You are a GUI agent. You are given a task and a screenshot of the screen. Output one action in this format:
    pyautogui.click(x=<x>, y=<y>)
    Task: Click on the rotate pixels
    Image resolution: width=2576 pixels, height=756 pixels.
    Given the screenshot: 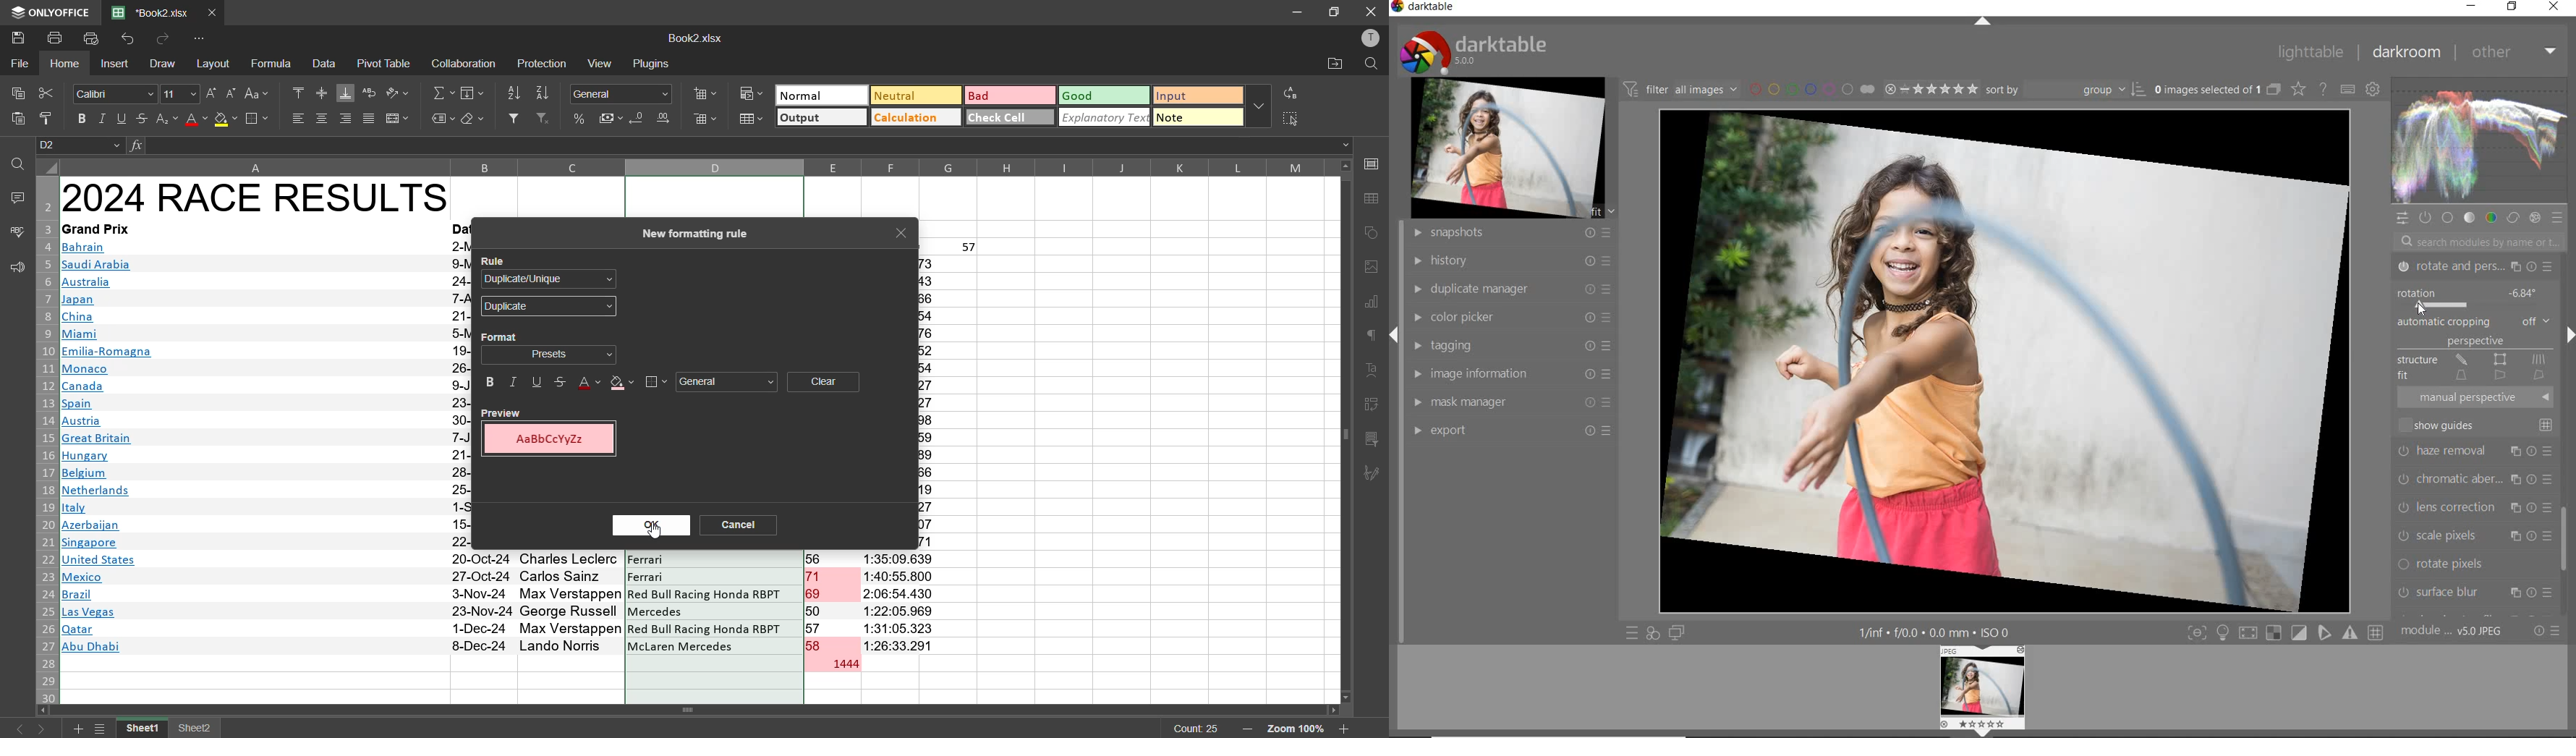 What is the action you would take?
    pyautogui.click(x=2473, y=565)
    